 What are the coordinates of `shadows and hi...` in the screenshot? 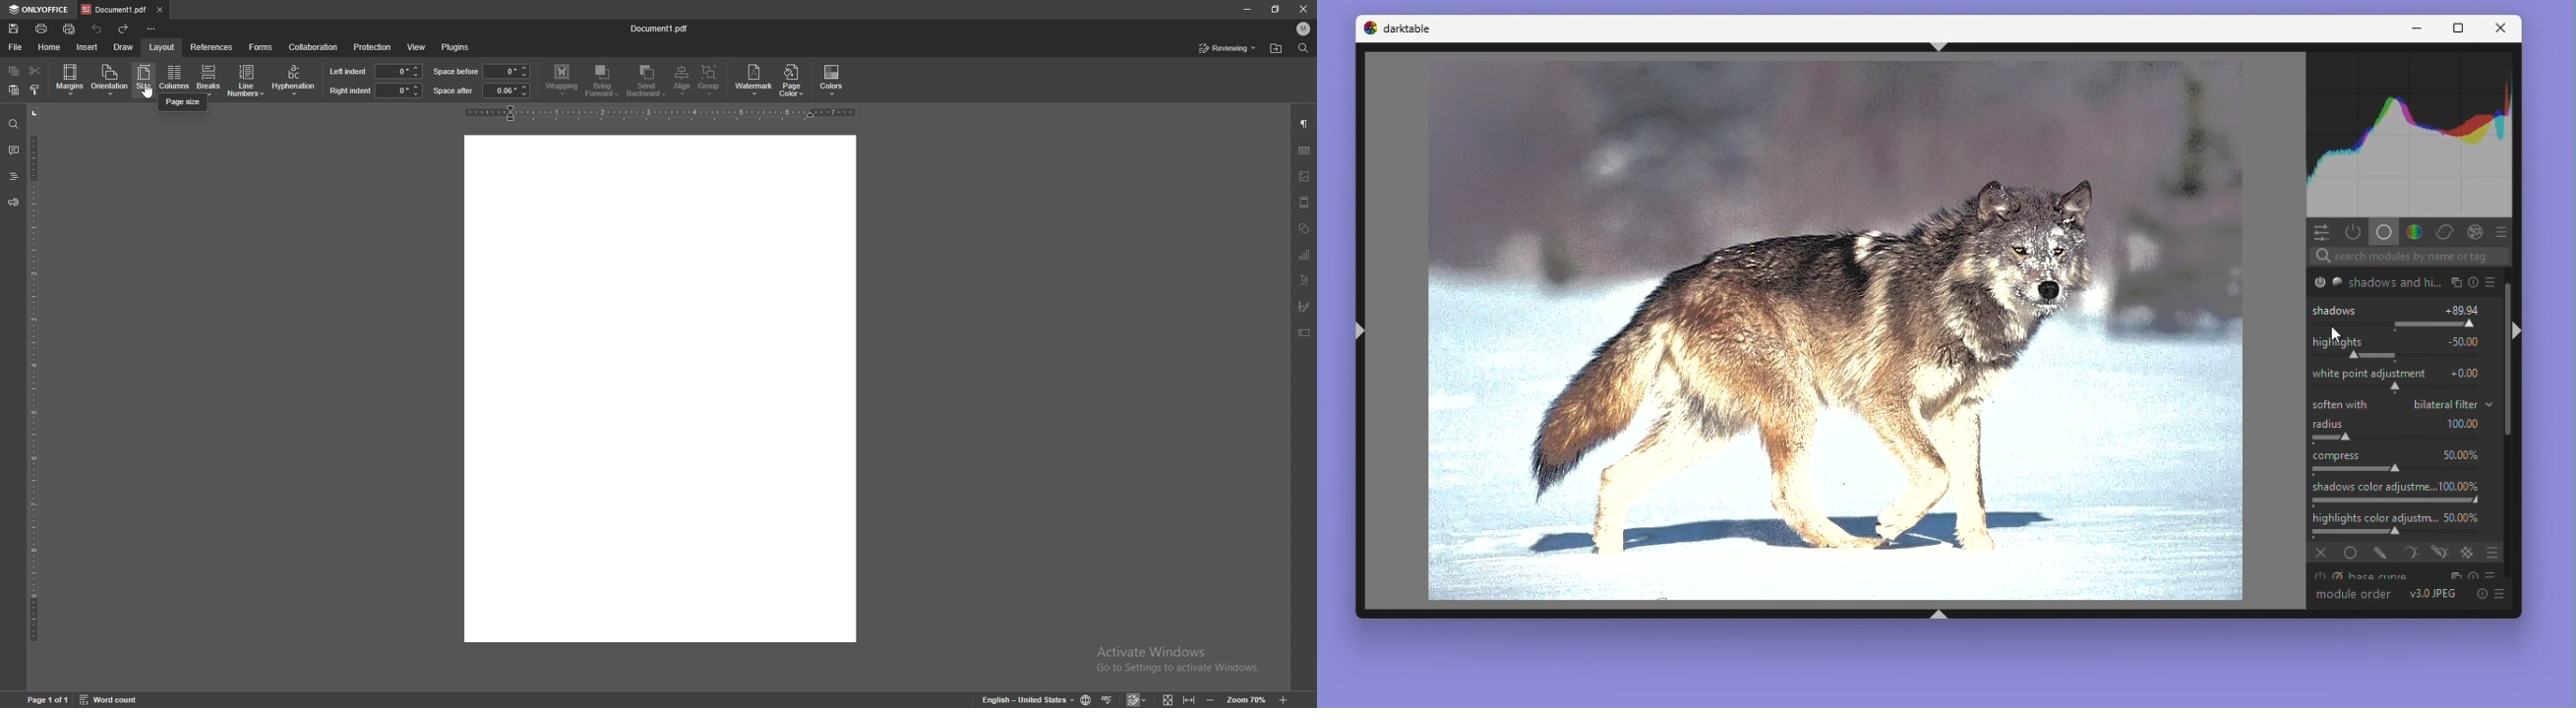 It's located at (2397, 284).